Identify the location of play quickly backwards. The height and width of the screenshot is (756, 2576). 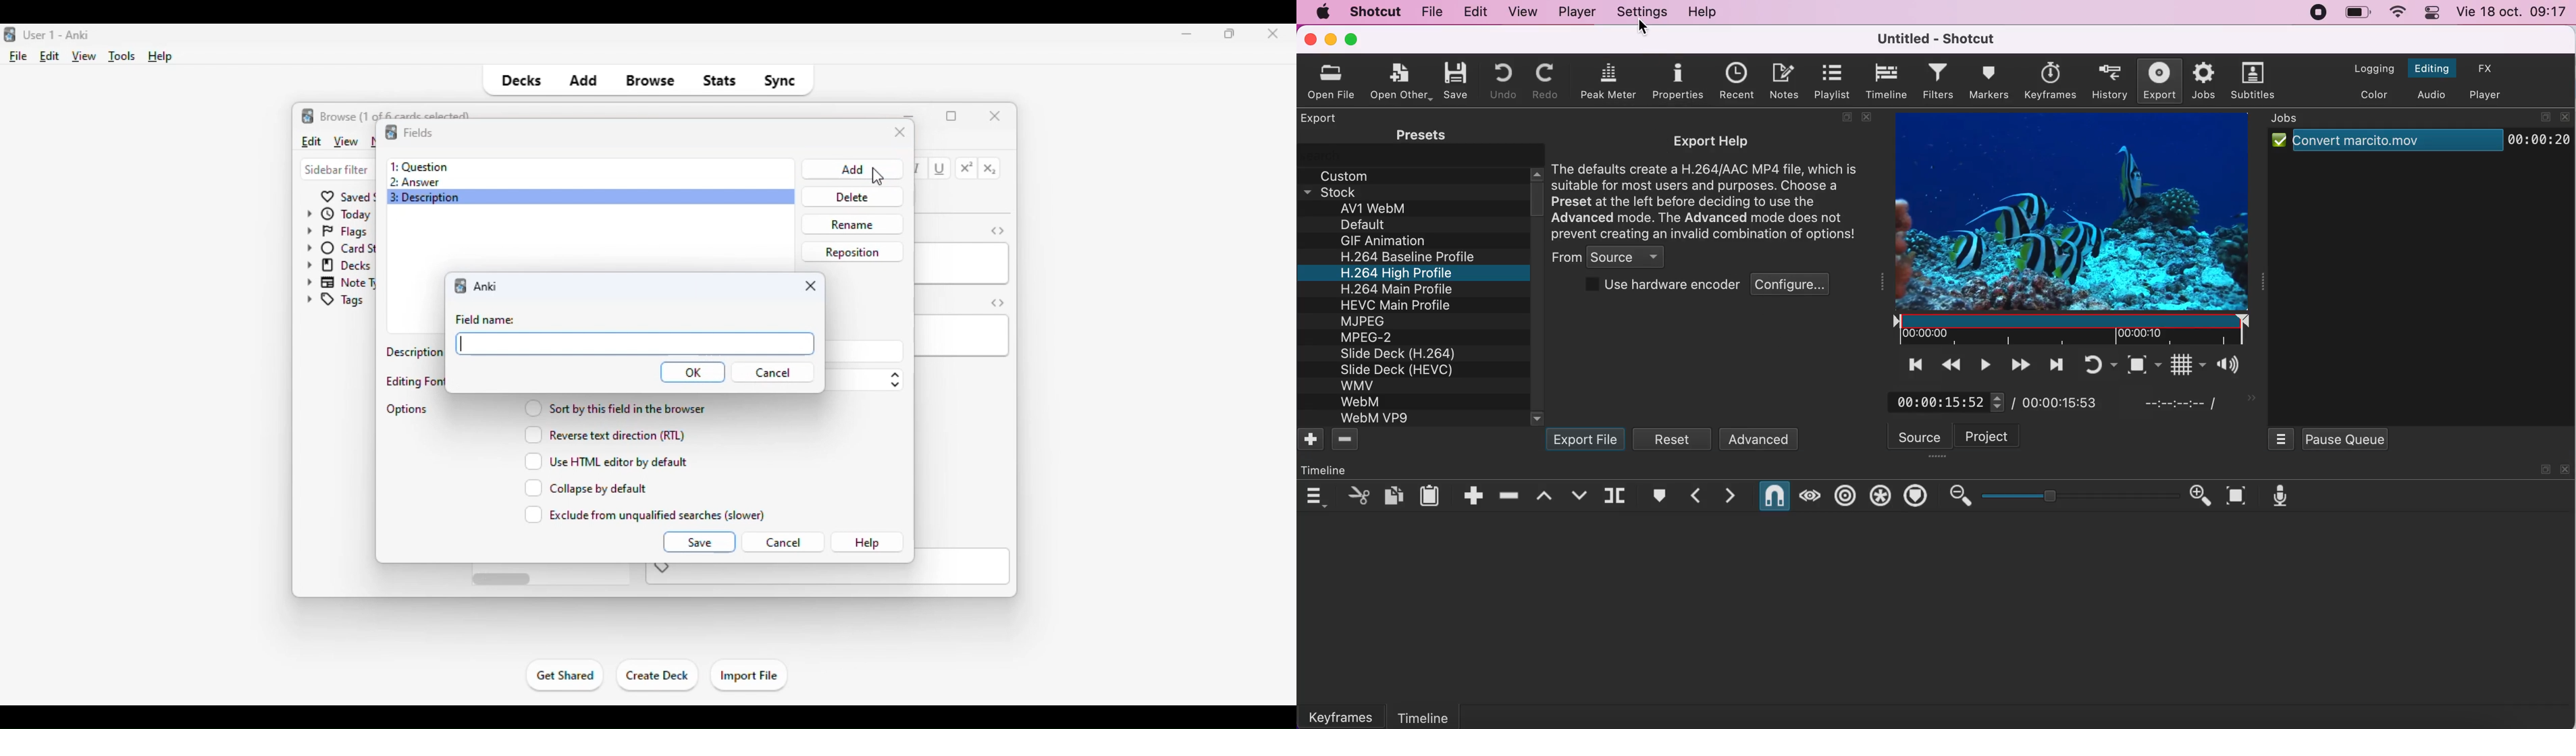
(1950, 364).